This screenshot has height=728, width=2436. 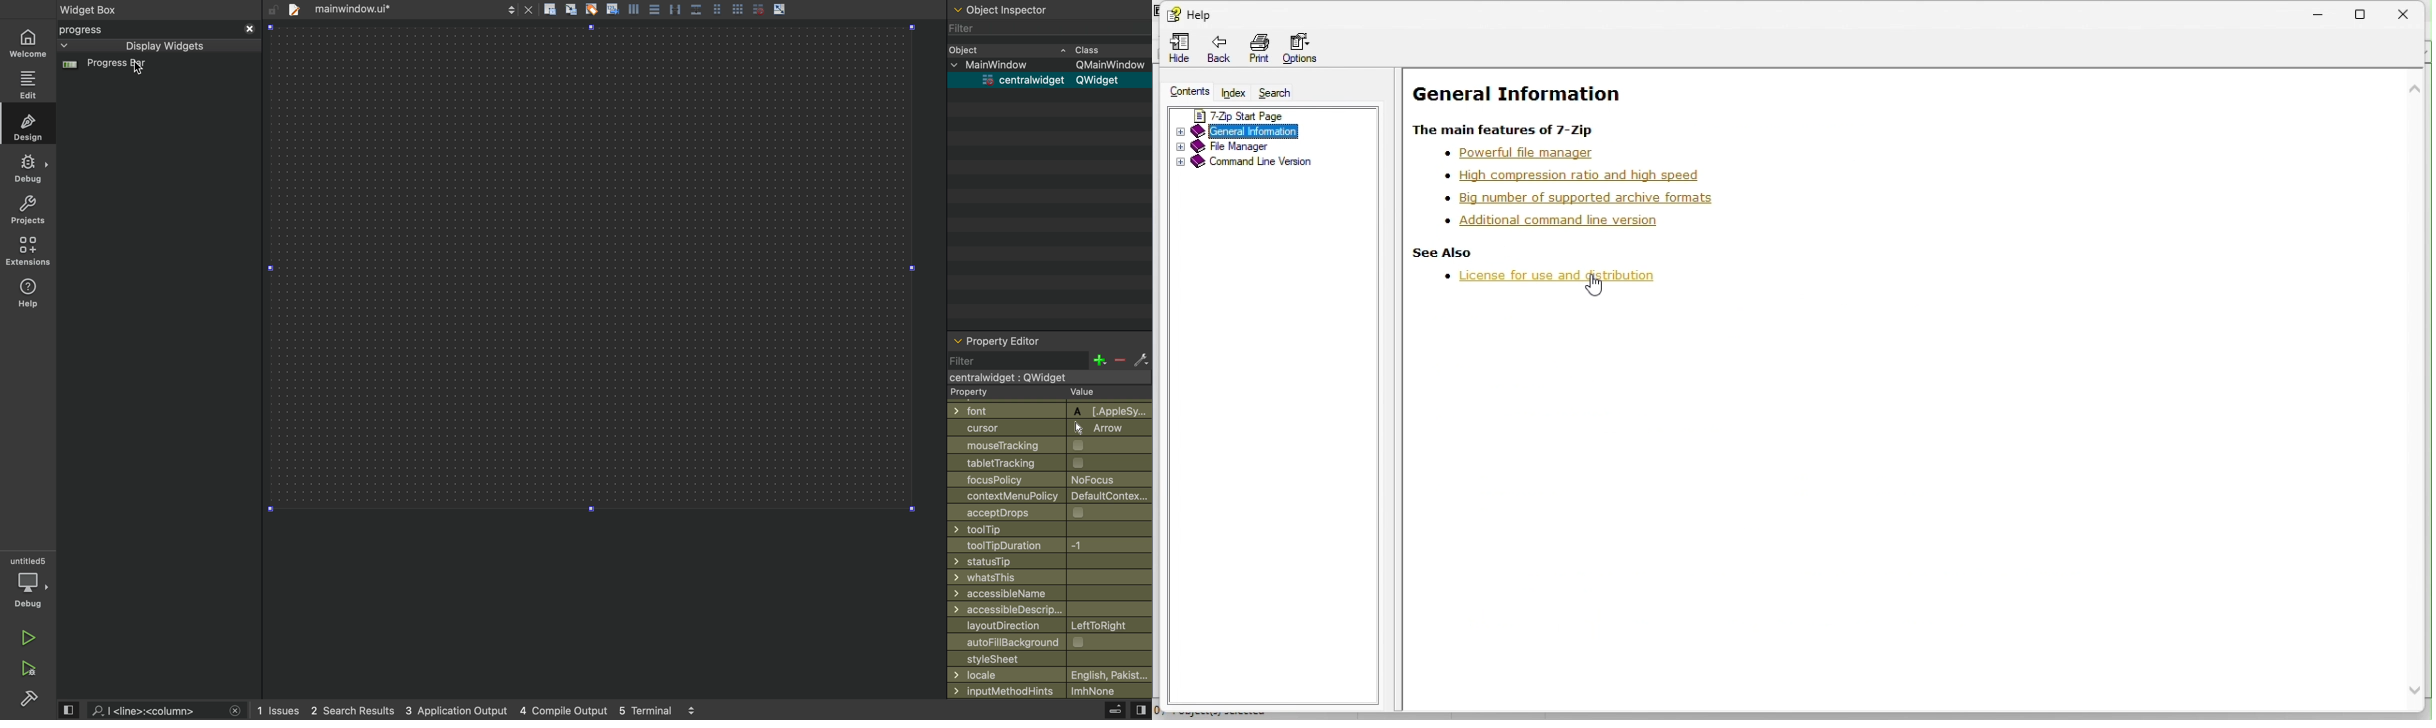 What do you see at coordinates (1042, 578) in the screenshot?
I see `whatisthis` at bounding box center [1042, 578].